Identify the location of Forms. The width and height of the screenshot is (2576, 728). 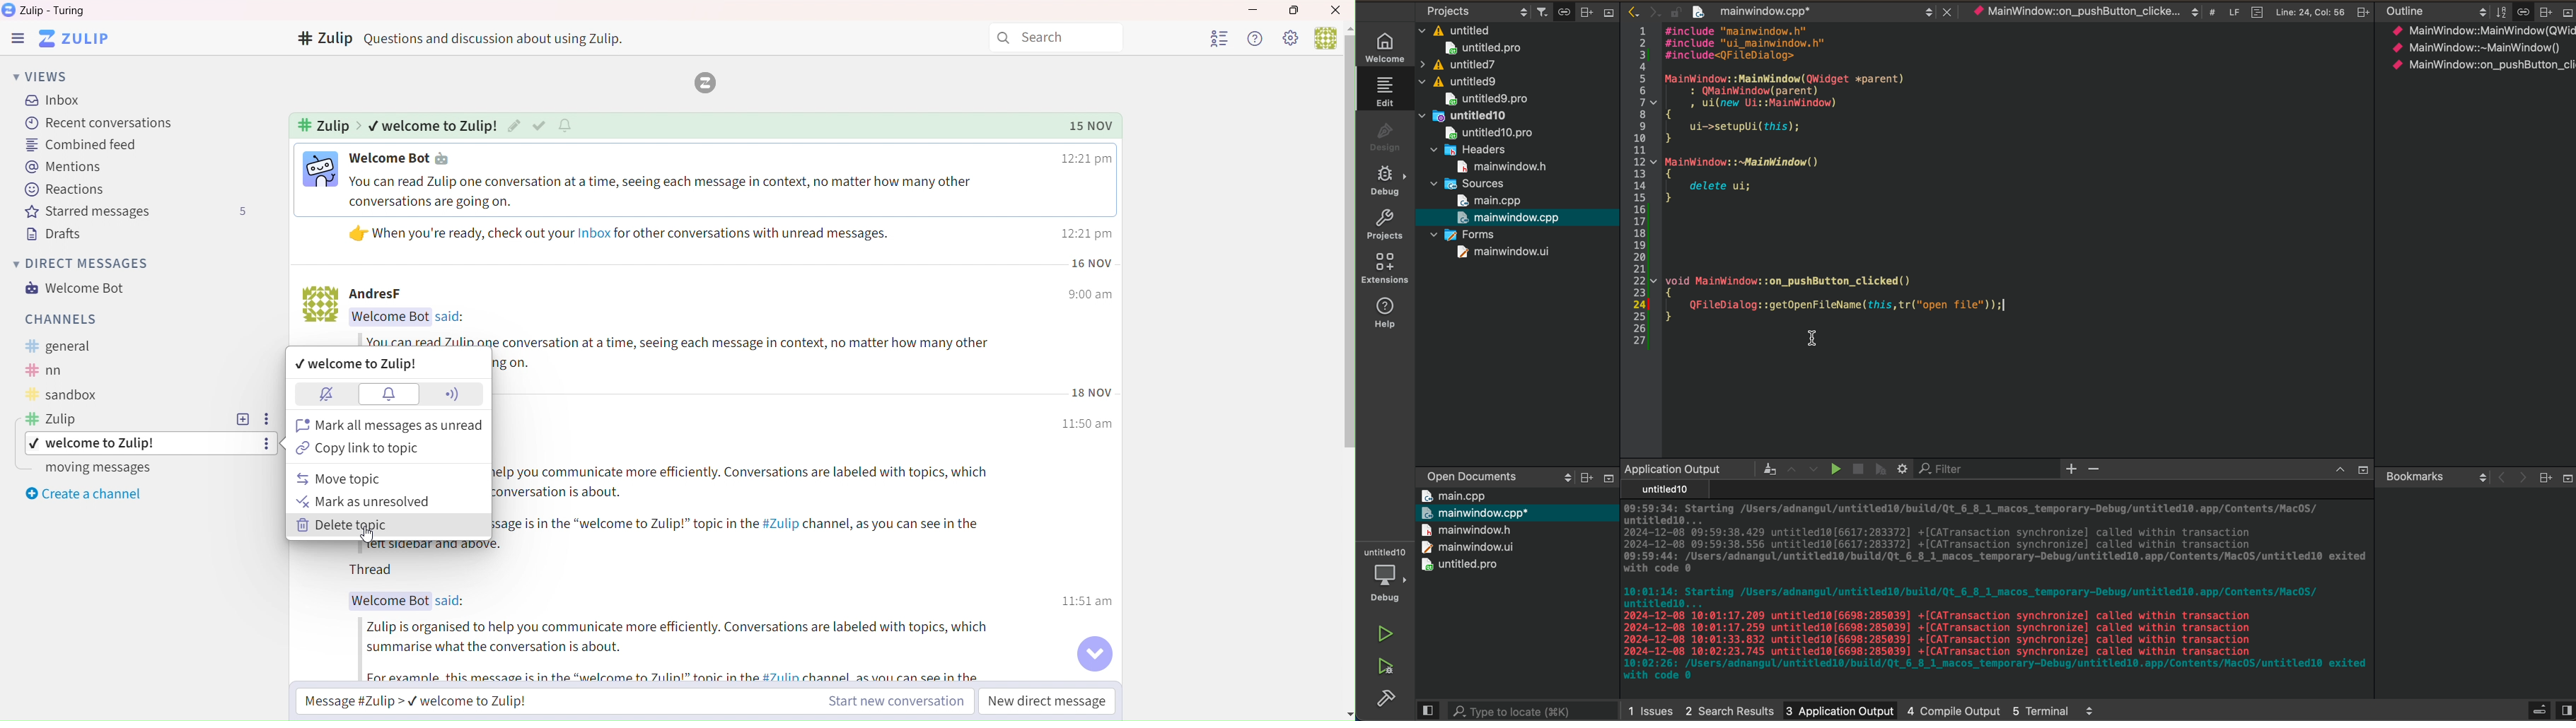
(1463, 233).